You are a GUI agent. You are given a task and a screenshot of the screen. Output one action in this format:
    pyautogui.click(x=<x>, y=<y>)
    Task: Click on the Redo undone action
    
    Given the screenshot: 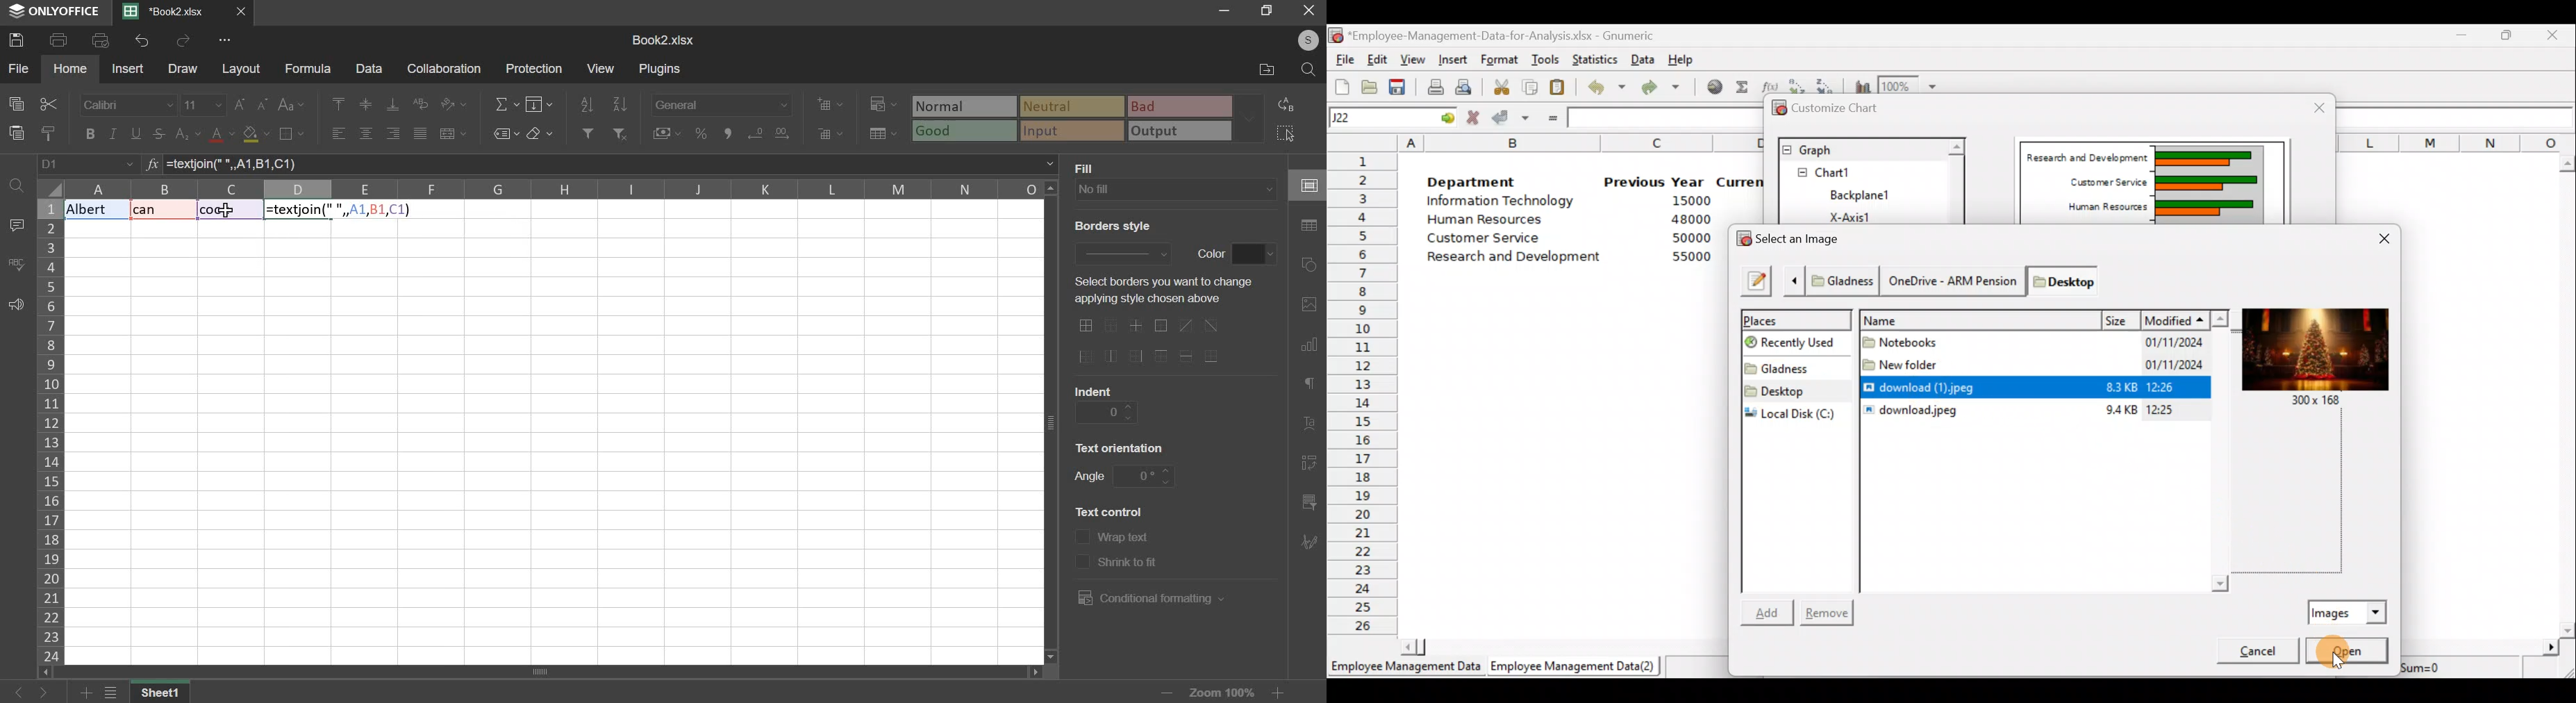 What is the action you would take?
    pyautogui.click(x=1668, y=89)
    